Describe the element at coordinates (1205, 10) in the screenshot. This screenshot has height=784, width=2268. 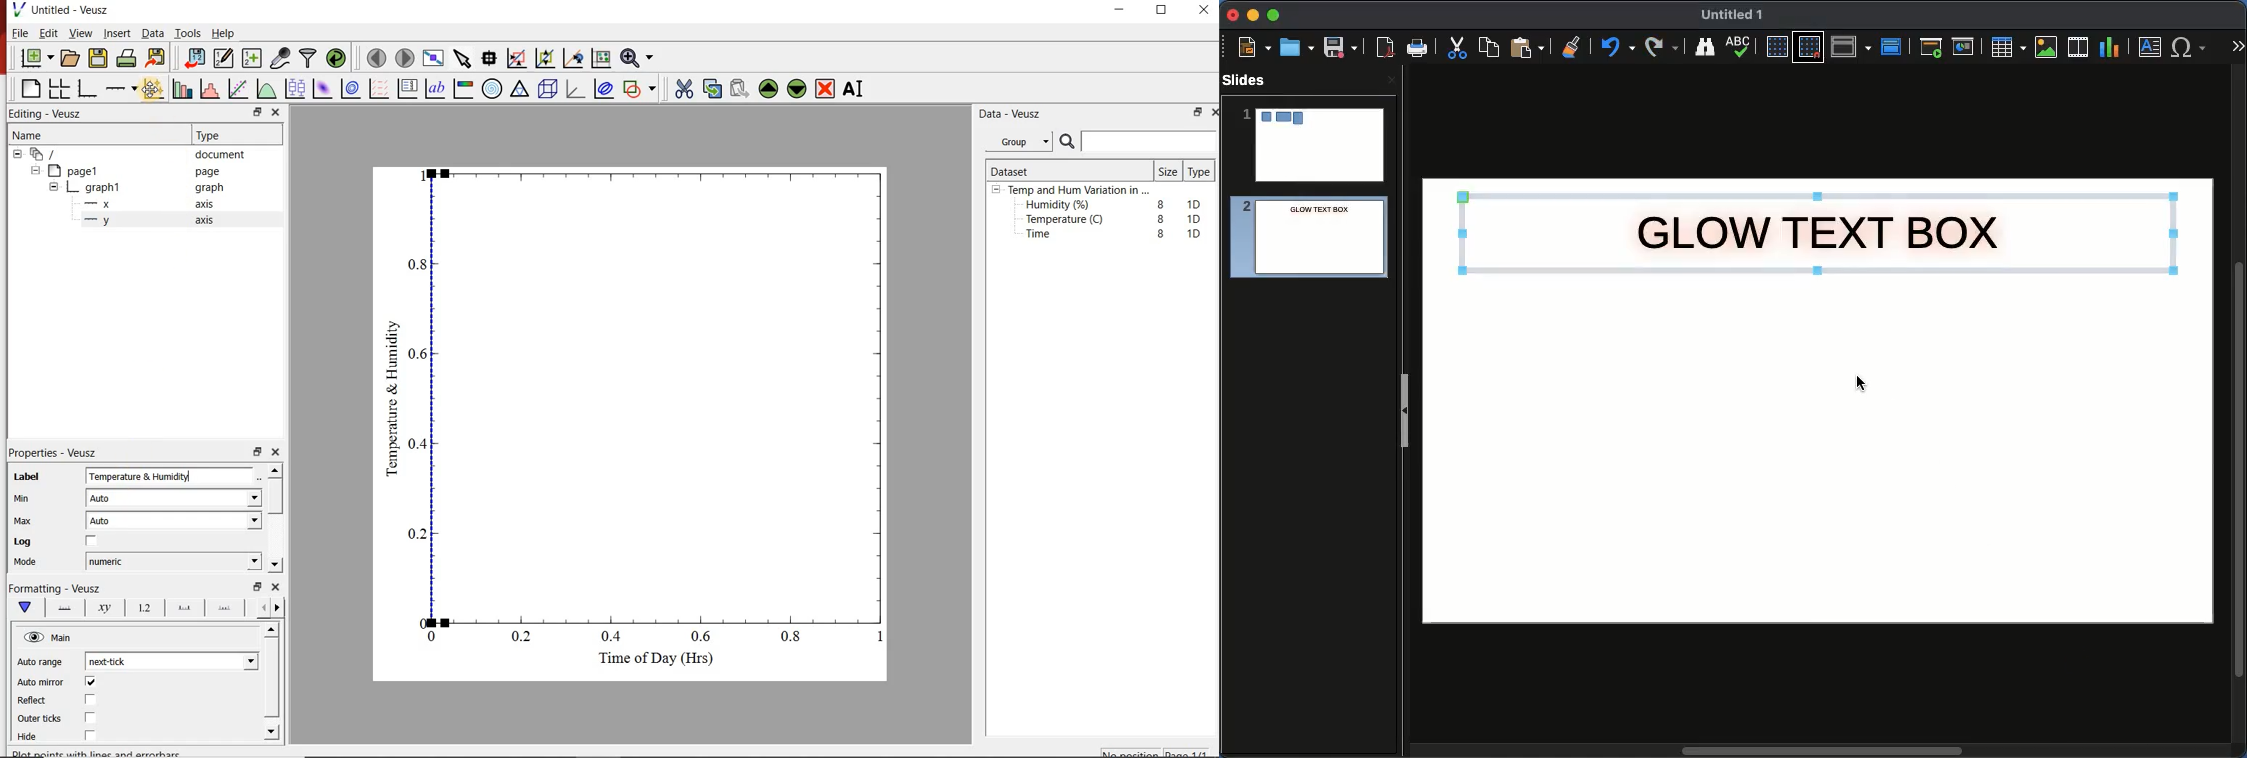
I see `close` at that location.